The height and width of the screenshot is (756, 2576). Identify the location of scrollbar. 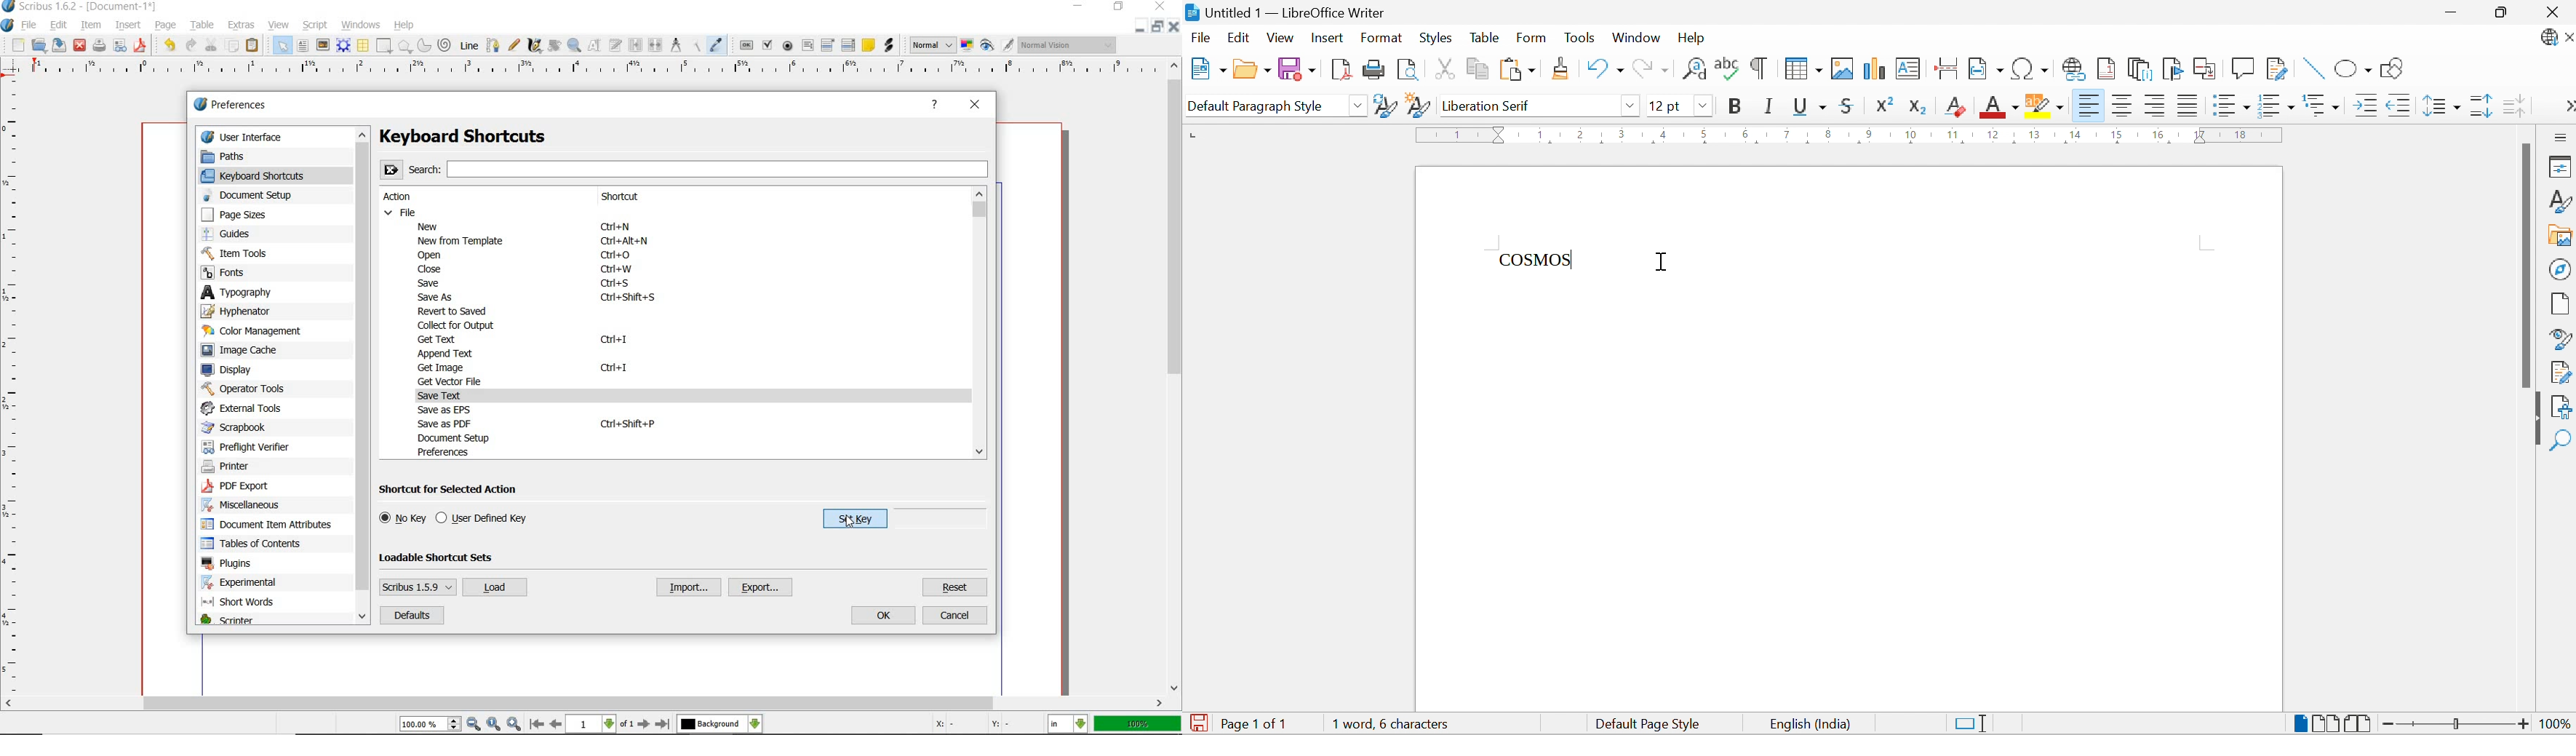
(1175, 377).